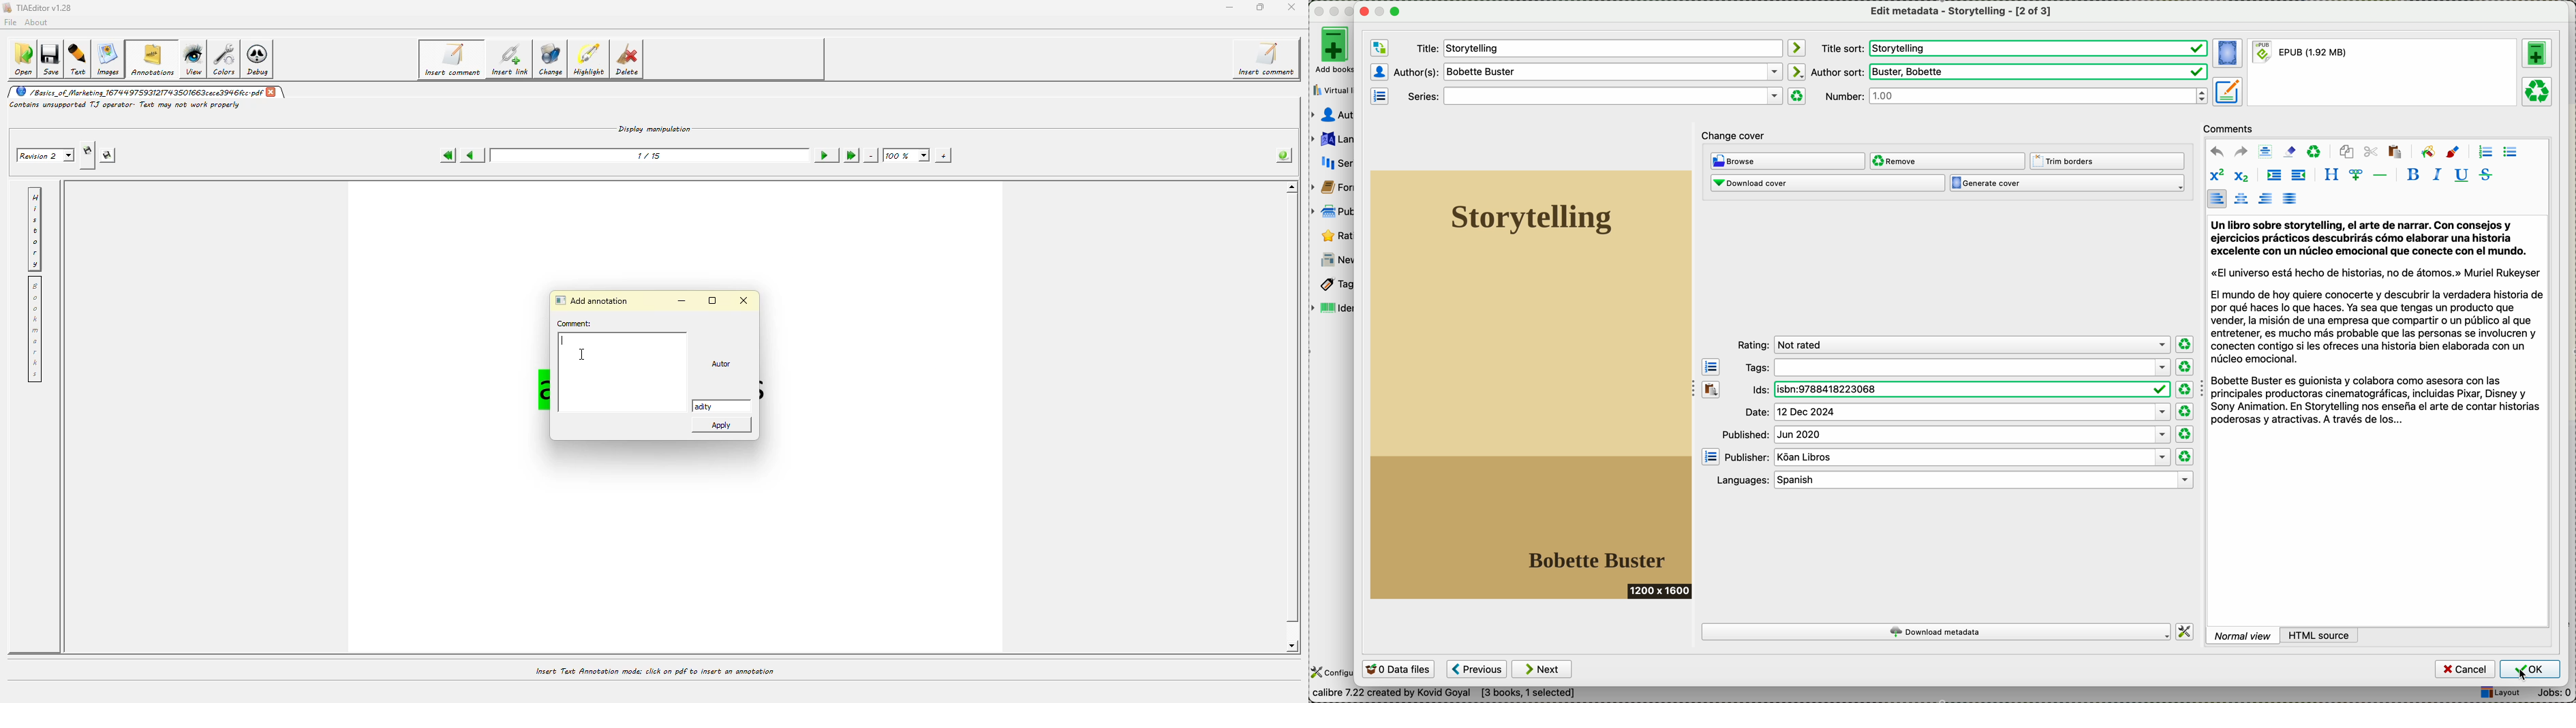 This screenshot has width=2576, height=728. Describe the element at coordinates (1587, 72) in the screenshot. I see `authors` at that location.